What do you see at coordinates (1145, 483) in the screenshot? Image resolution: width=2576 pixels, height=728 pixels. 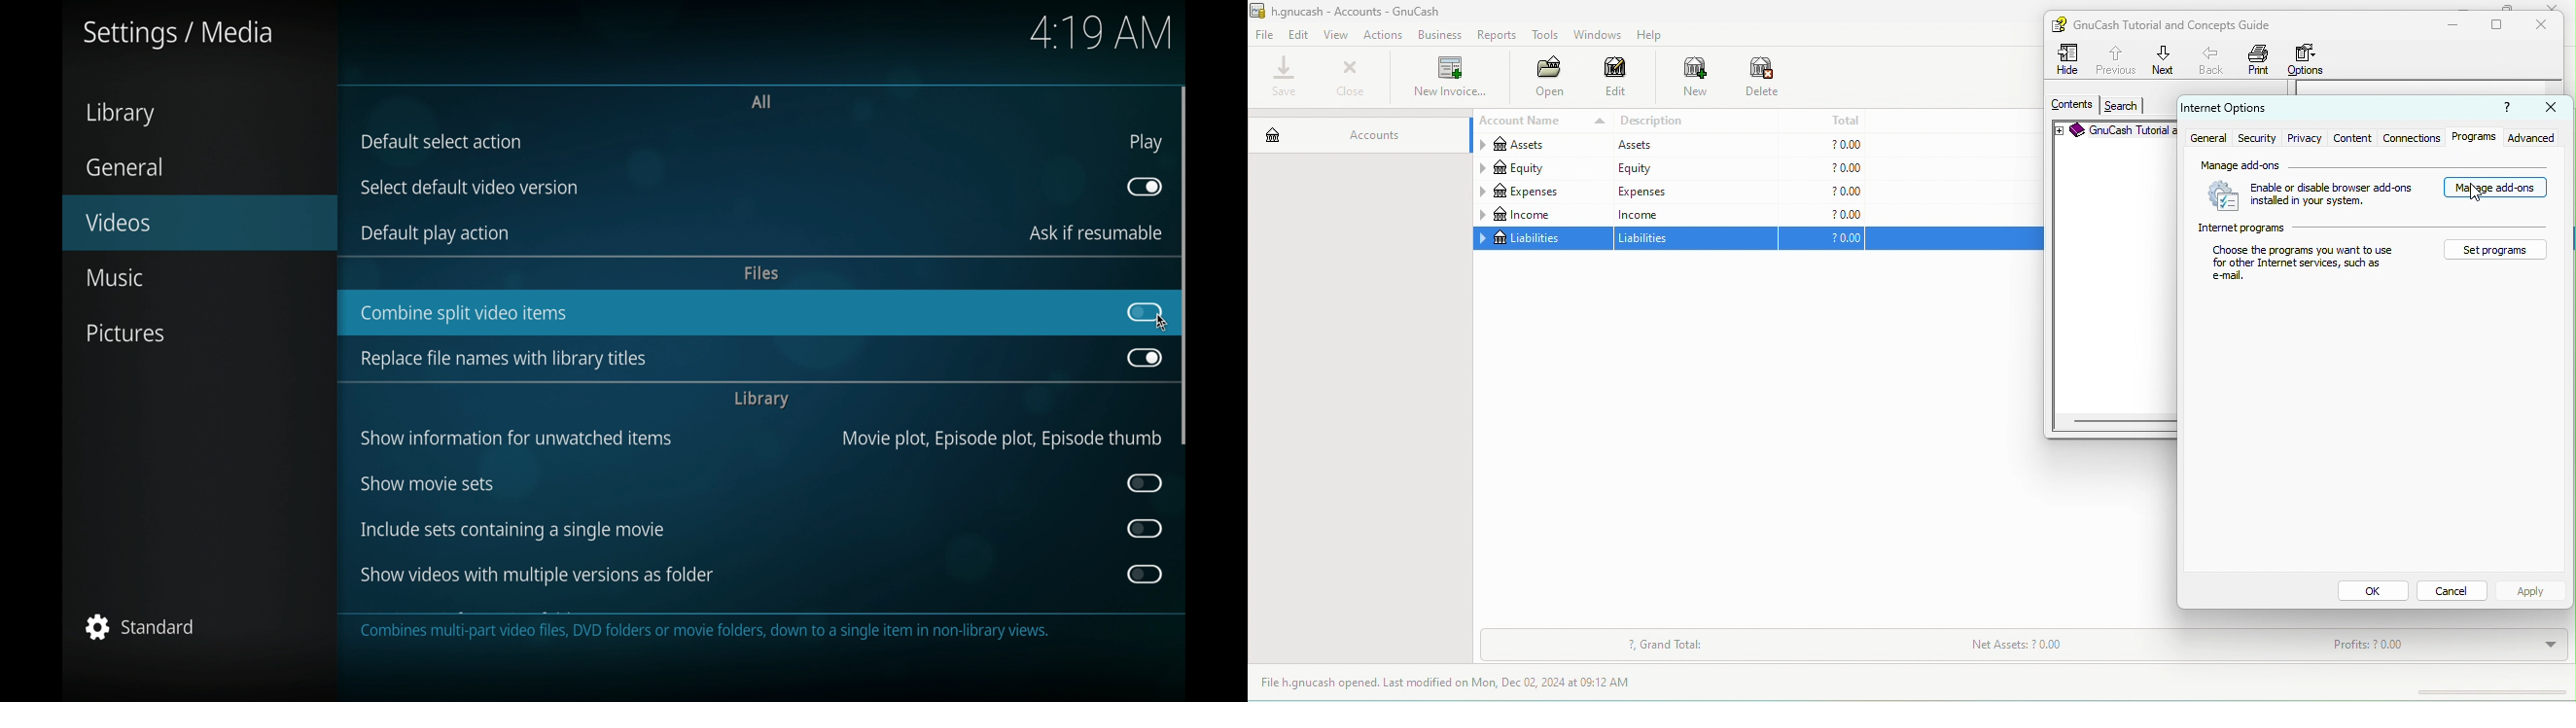 I see `toggle button` at bounding box center [1145, 483].